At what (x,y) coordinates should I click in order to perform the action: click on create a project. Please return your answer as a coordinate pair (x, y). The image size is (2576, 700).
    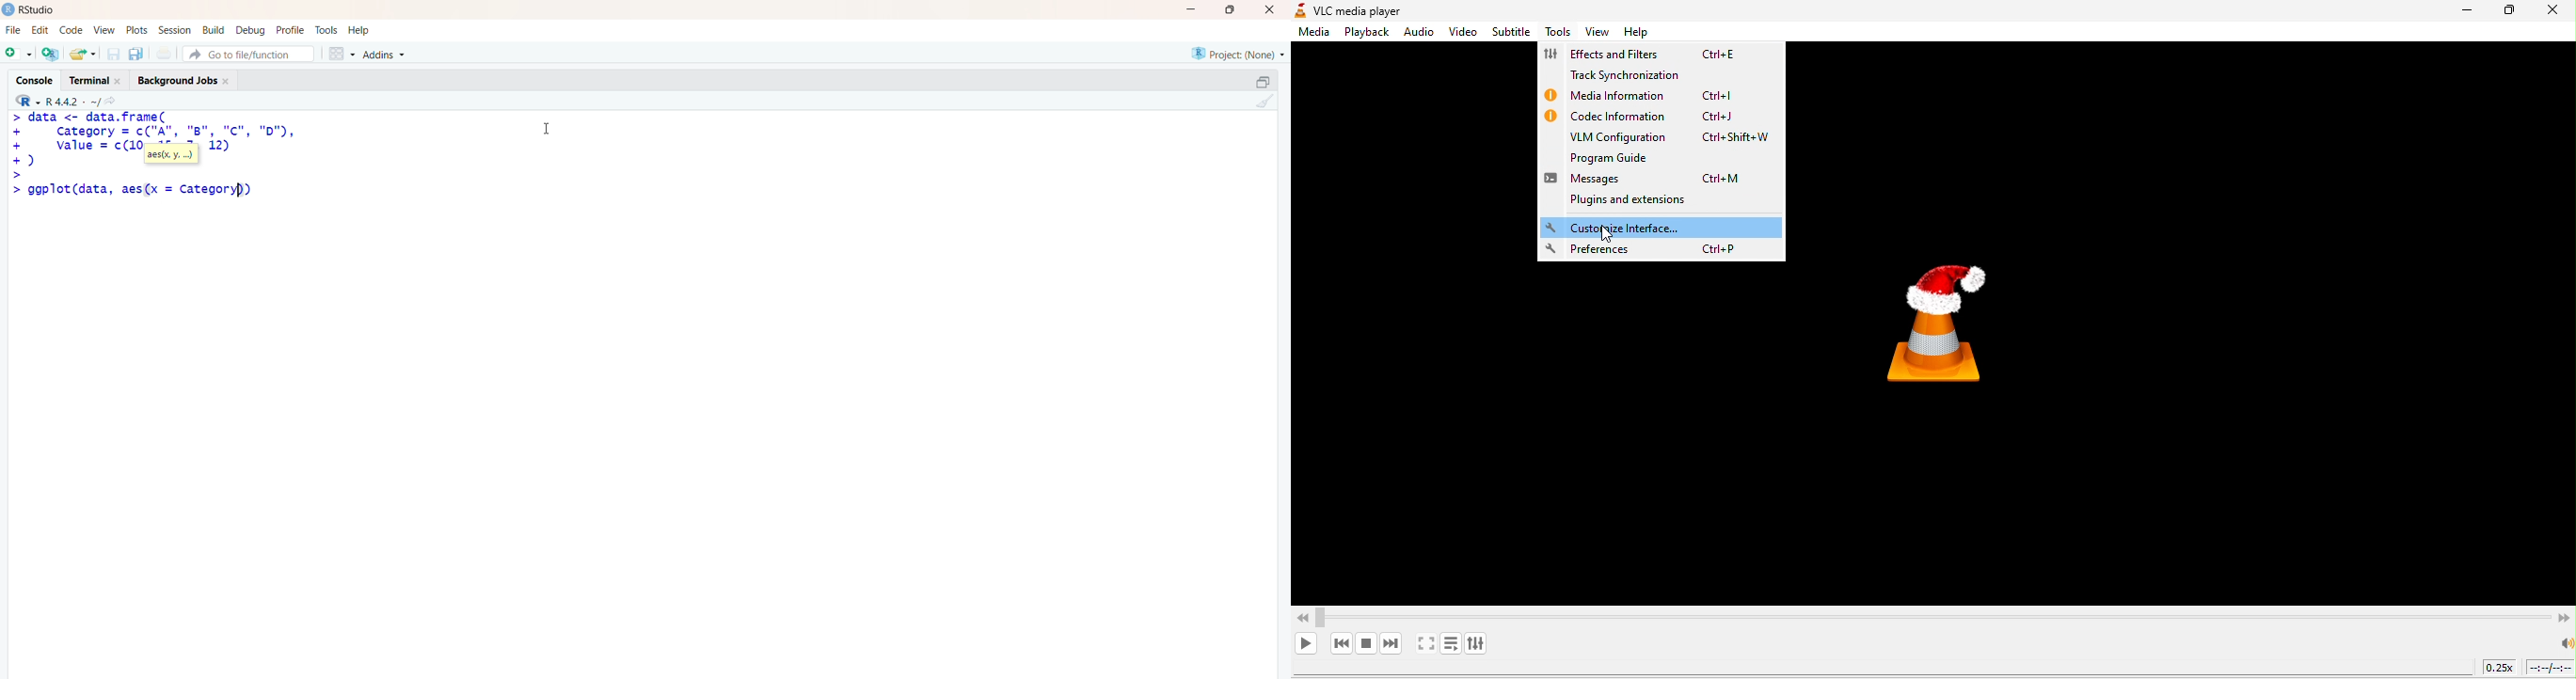
    Looking at the image, I should click on (50, 53).